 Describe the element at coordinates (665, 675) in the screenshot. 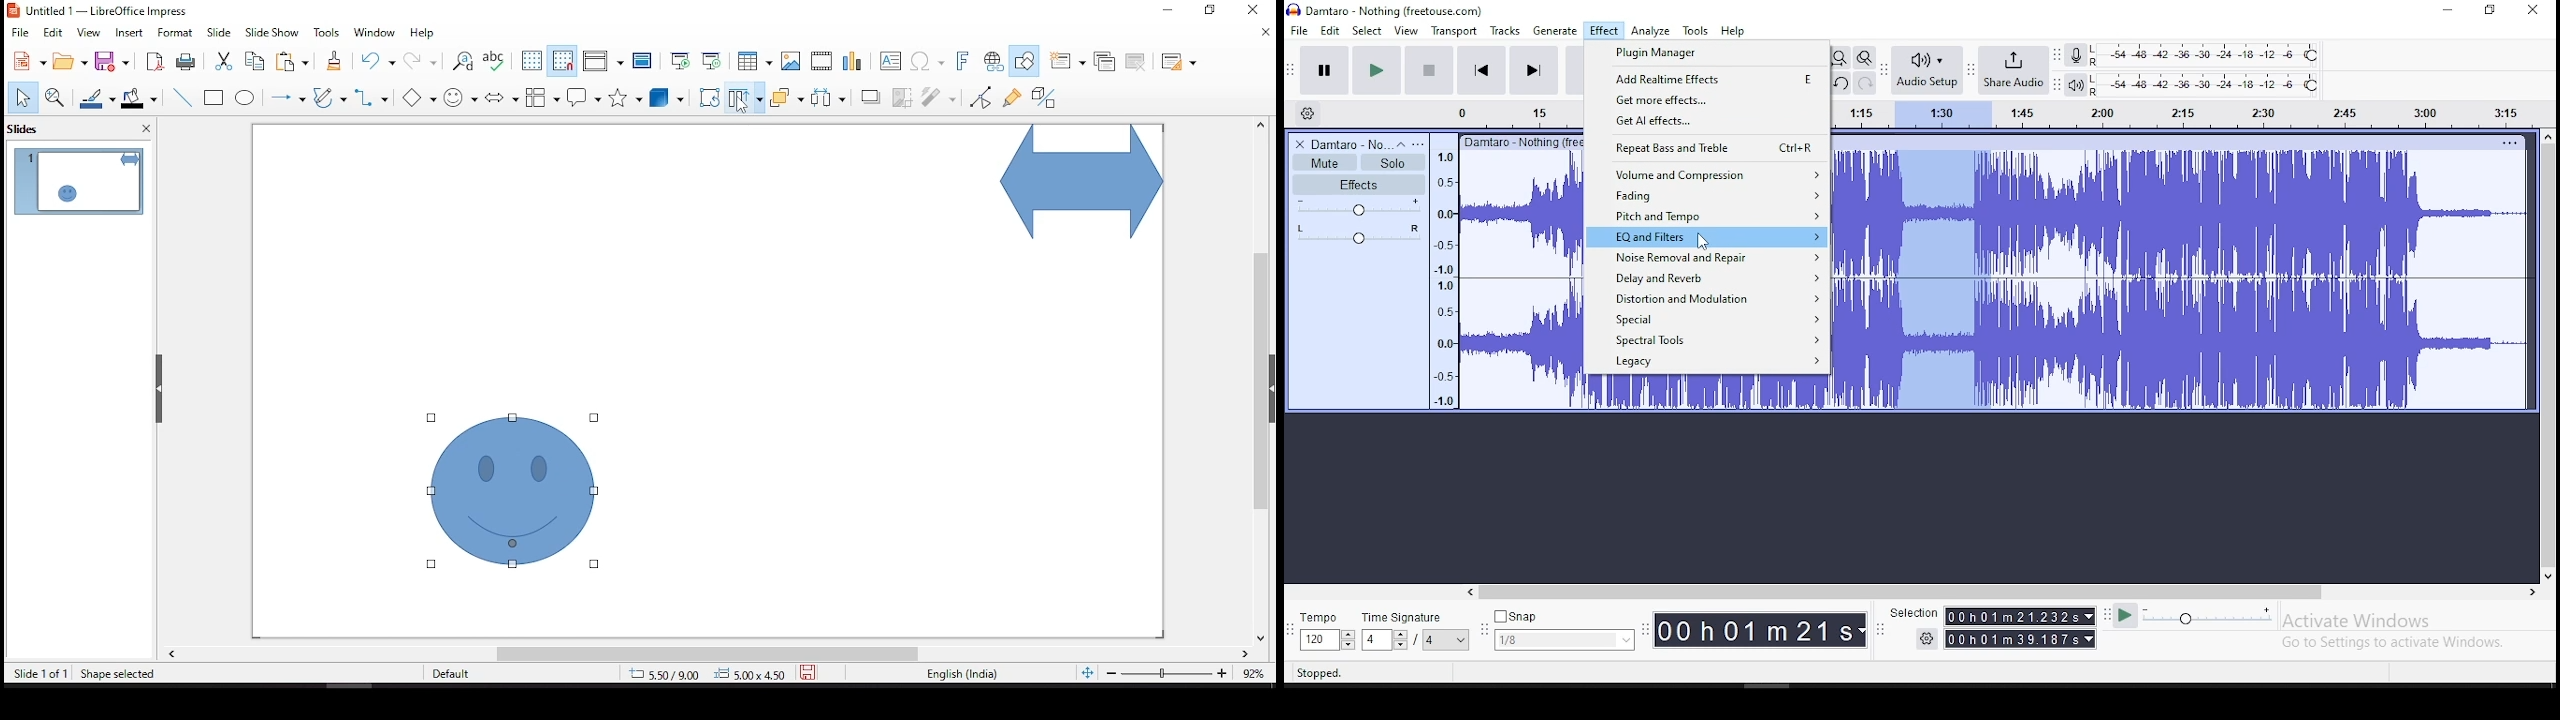

I see `25.57/6.10` at that location.